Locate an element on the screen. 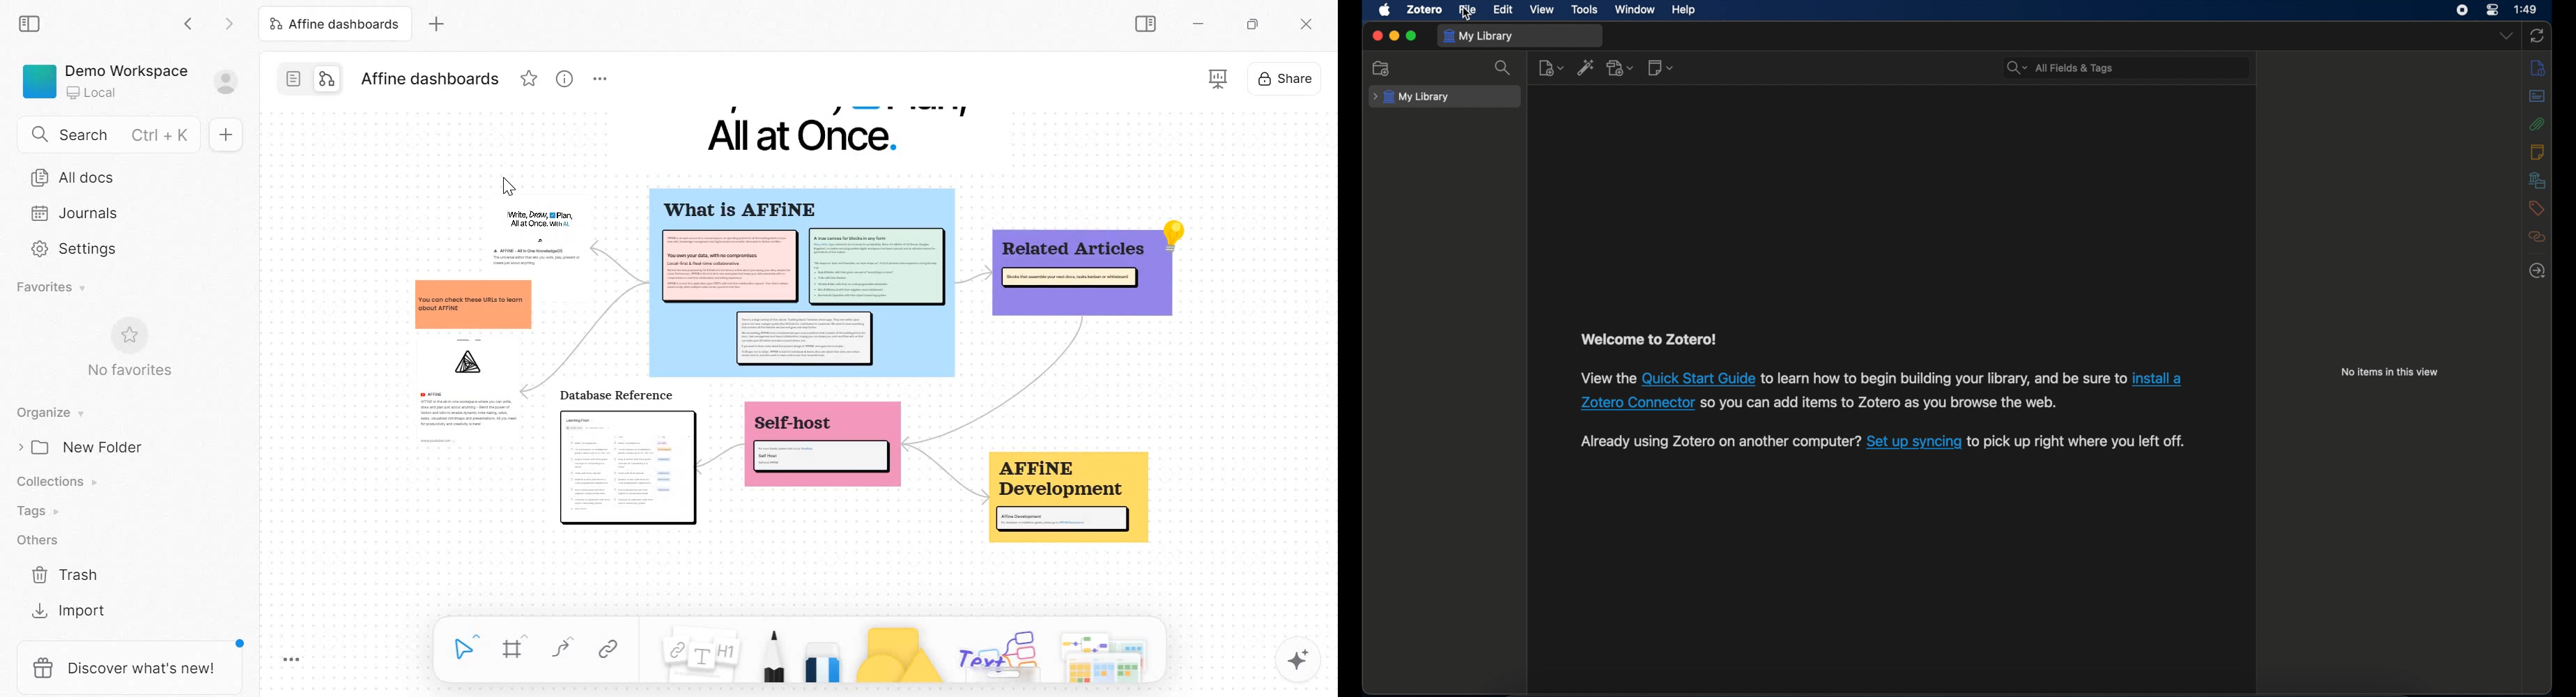 This screenshot has width=2576, height=700. Pen is located at coordinates (772, 657).